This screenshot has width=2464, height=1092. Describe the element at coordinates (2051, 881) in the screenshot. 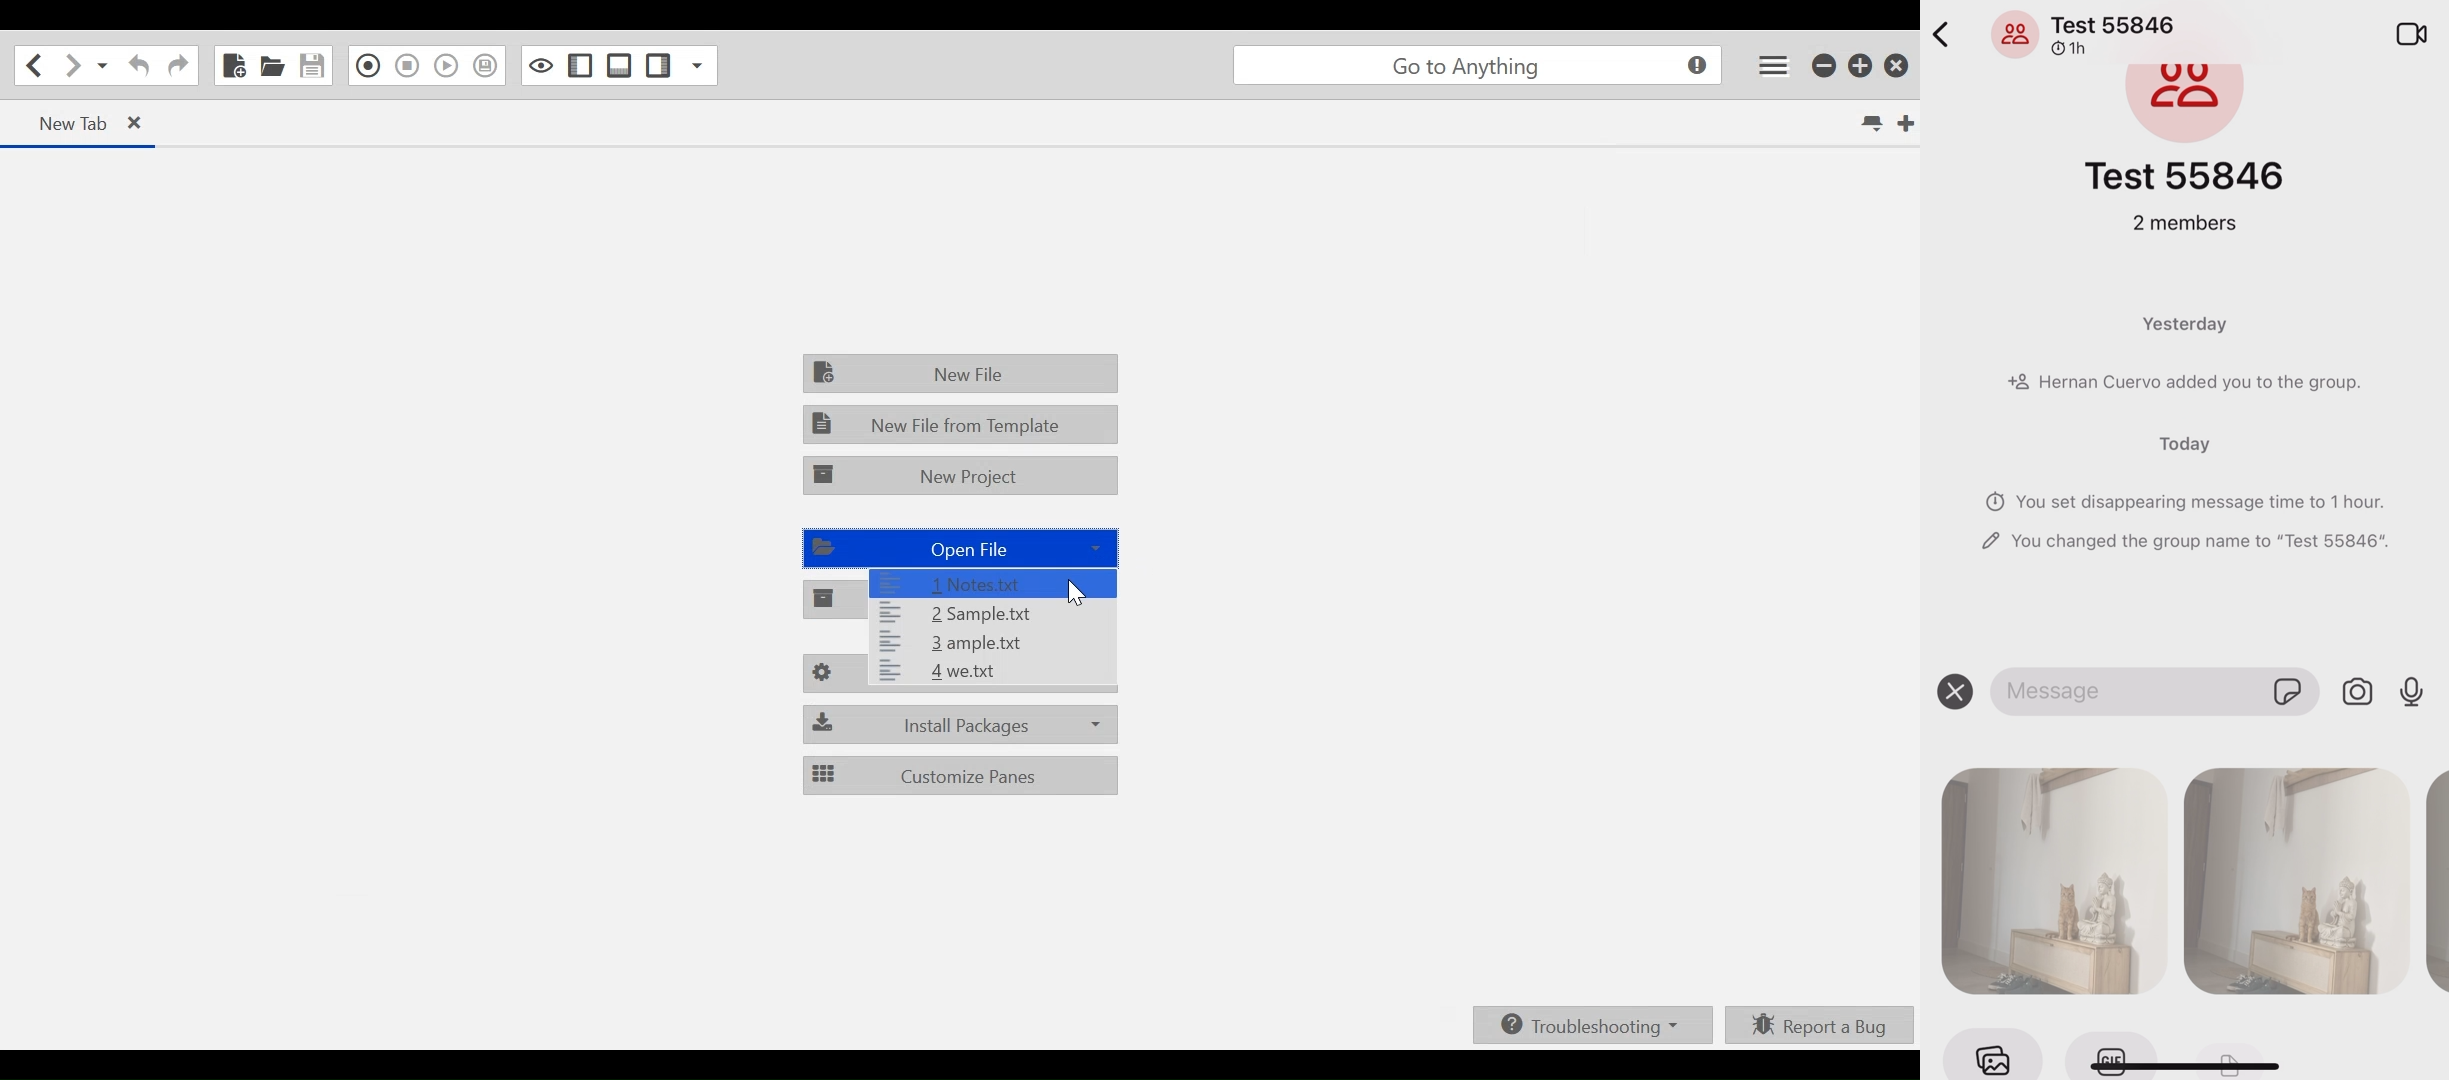

I see `image` at that location.